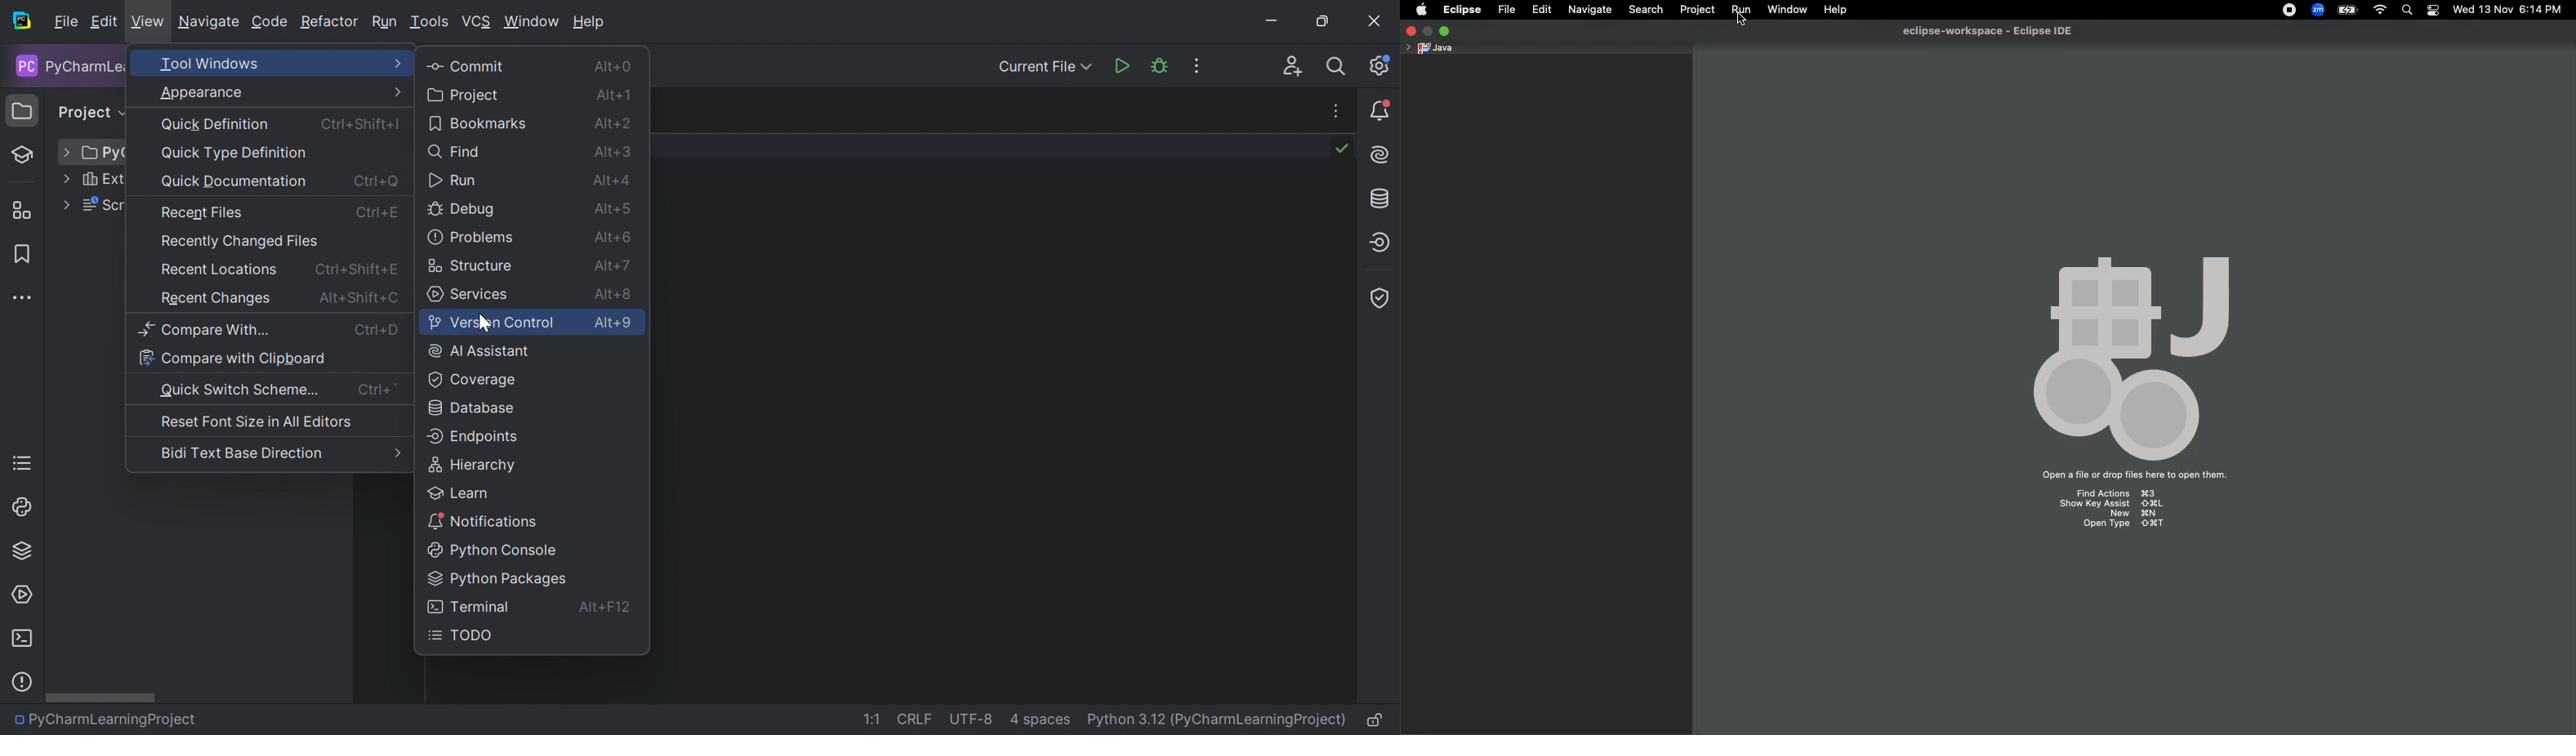  What do you see at coordinates (1337, 69) in the screenshot?
I see `Search everywhere` at bounding box center [1337, 69].